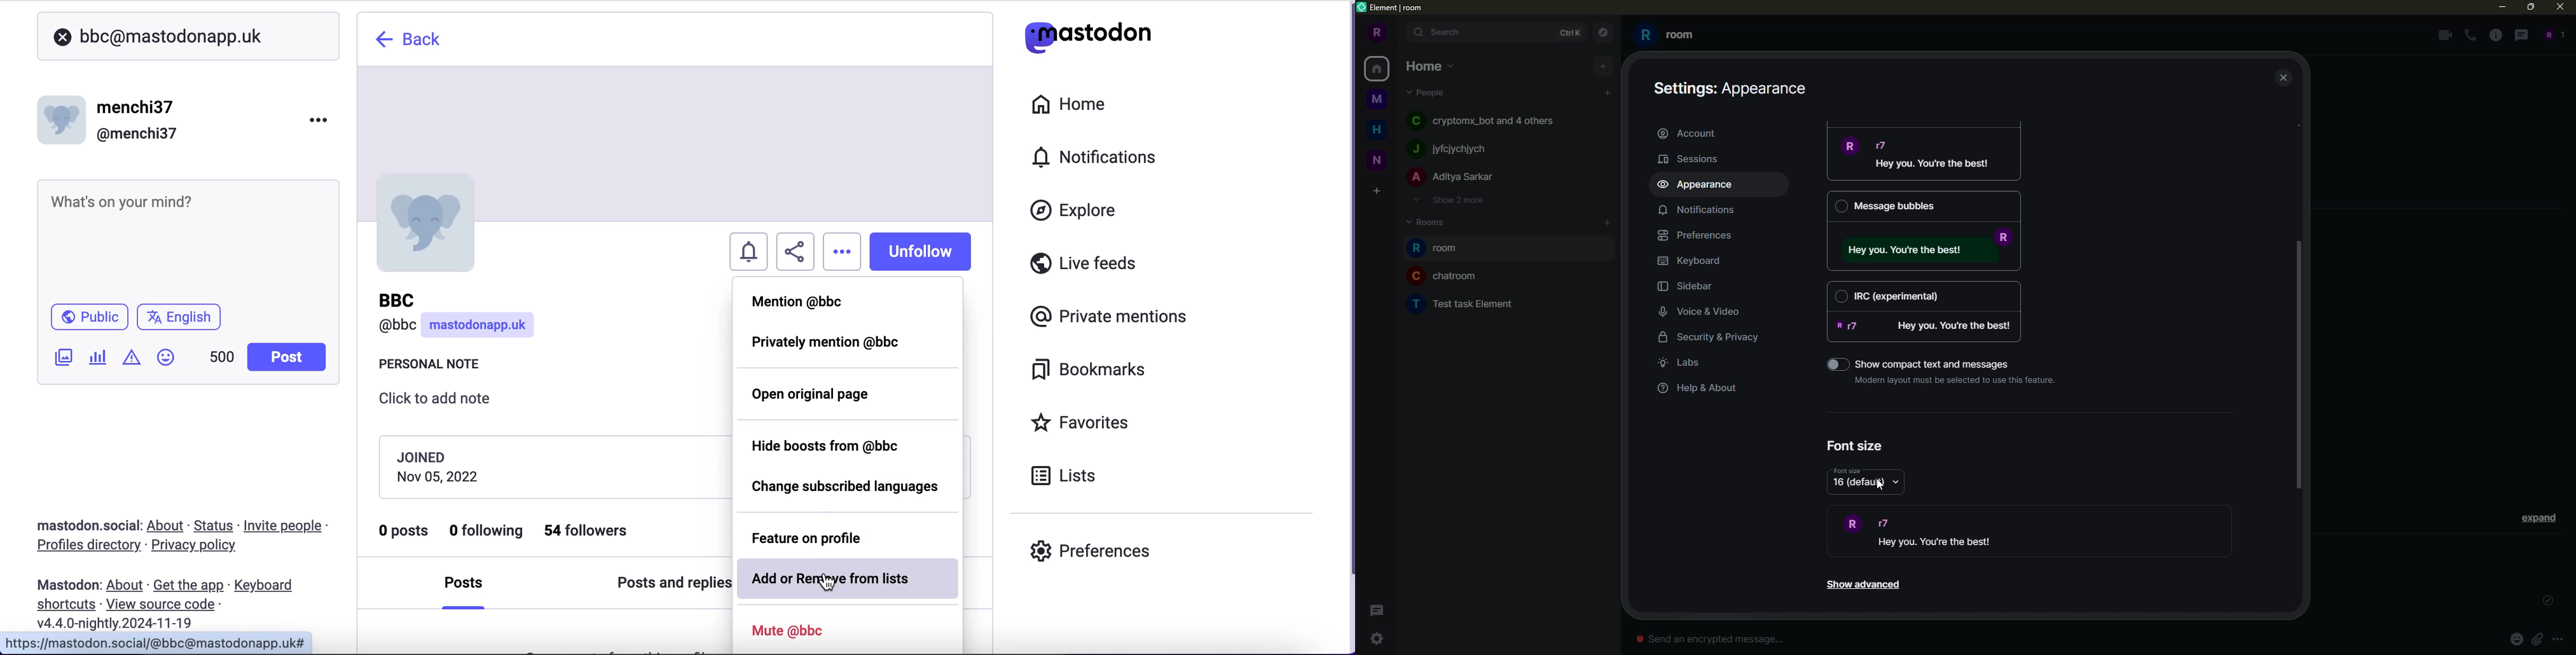  I want to click on view source code, so click(165, 605).